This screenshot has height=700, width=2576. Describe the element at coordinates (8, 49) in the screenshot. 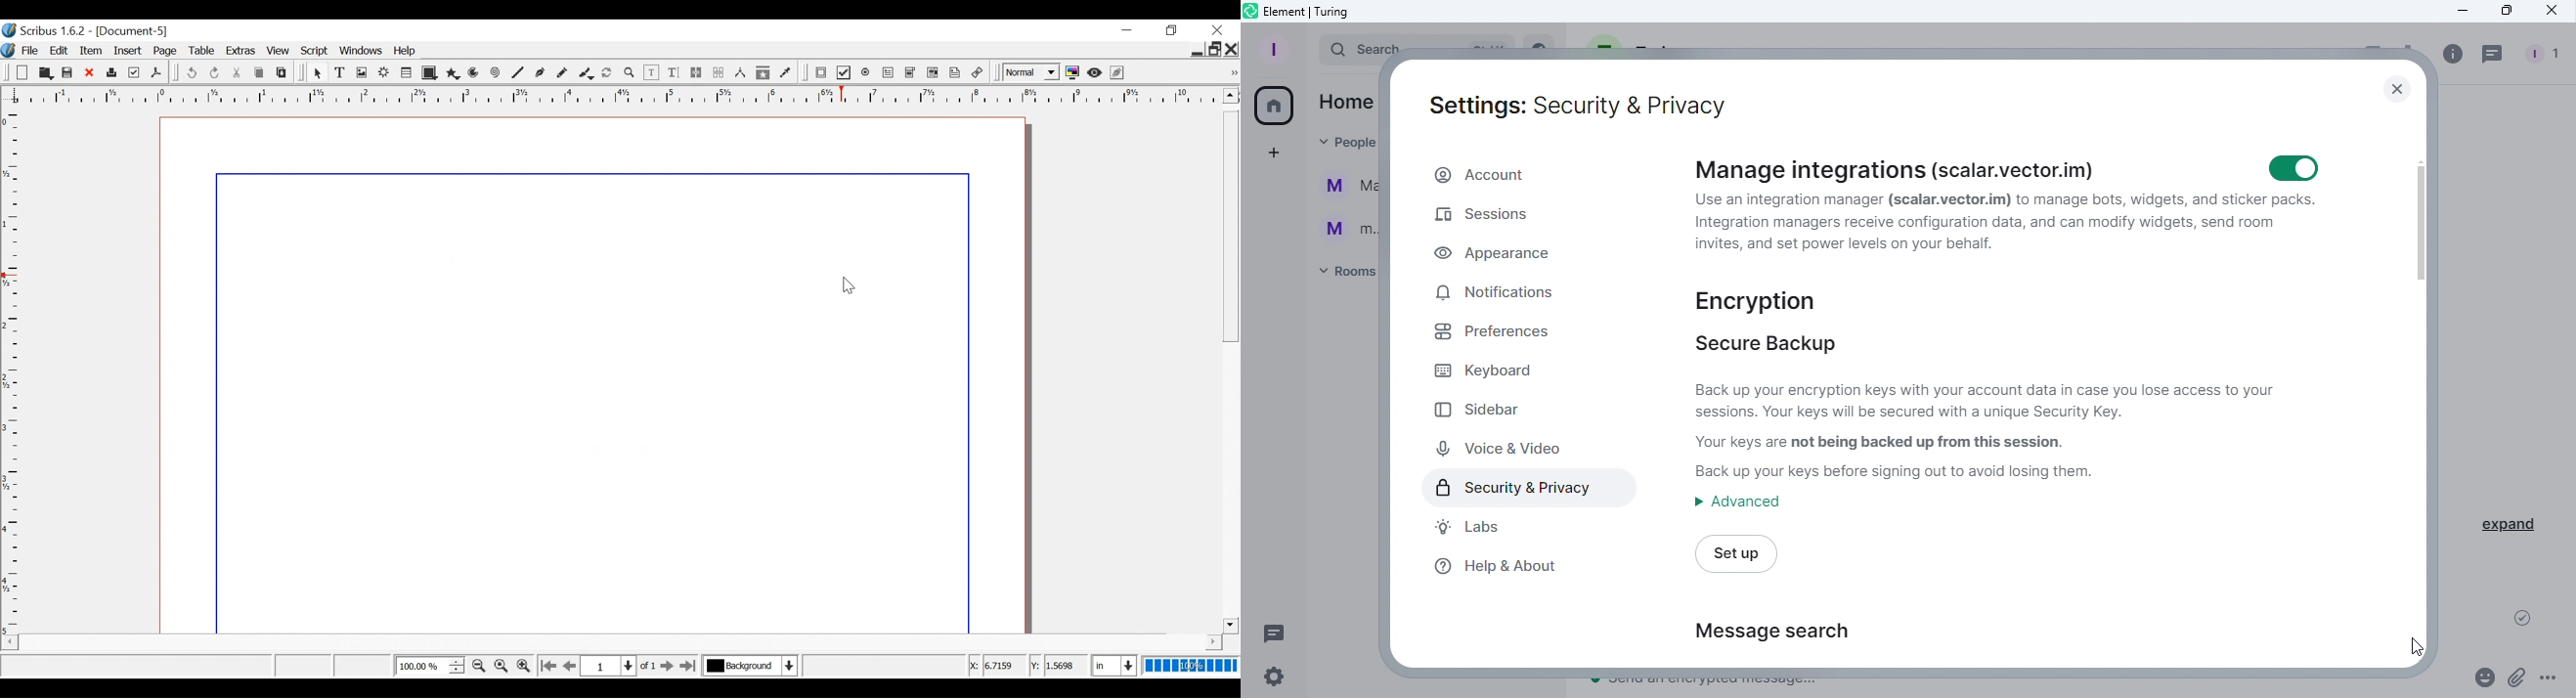

I see `logo` at that location.